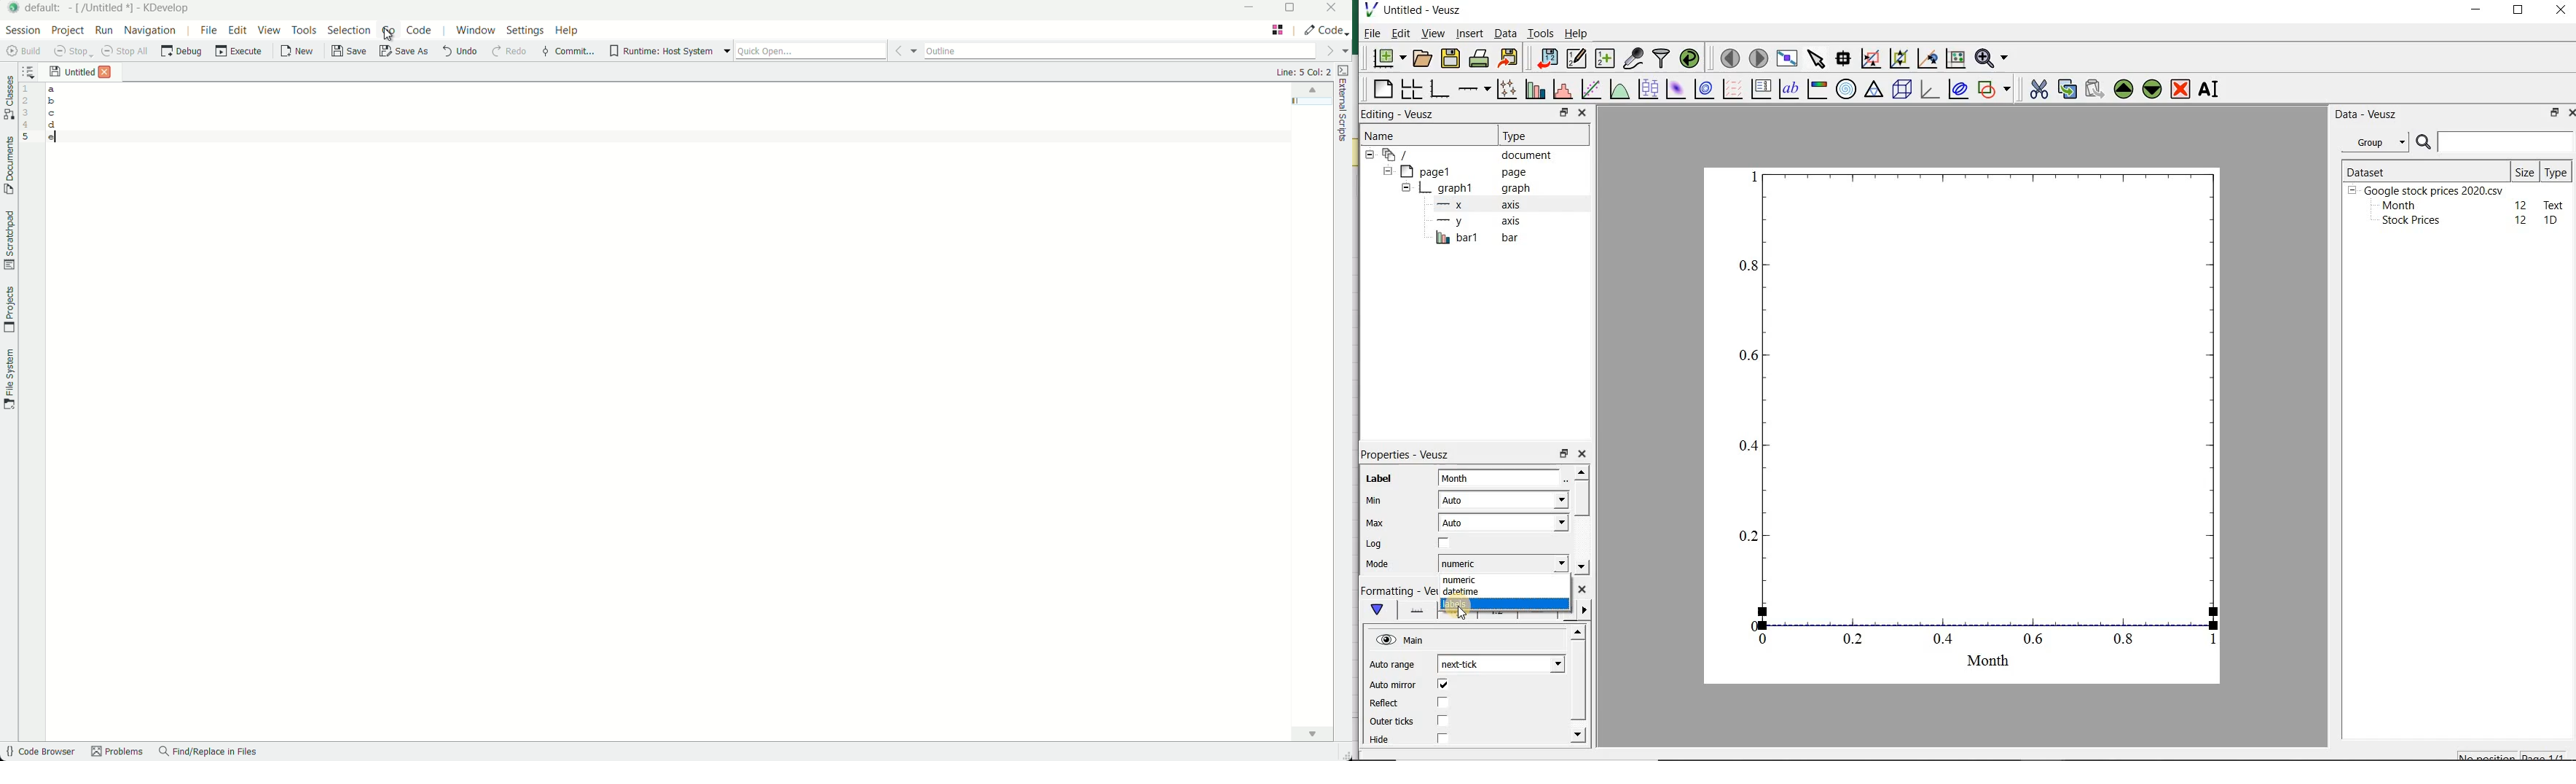 Image resolution: width=2576 pixels, height=784 pixels. What do you see at coordinates (1382, 91) in the screenshot?
I see `blank page` at bounding box center [1382, 91].